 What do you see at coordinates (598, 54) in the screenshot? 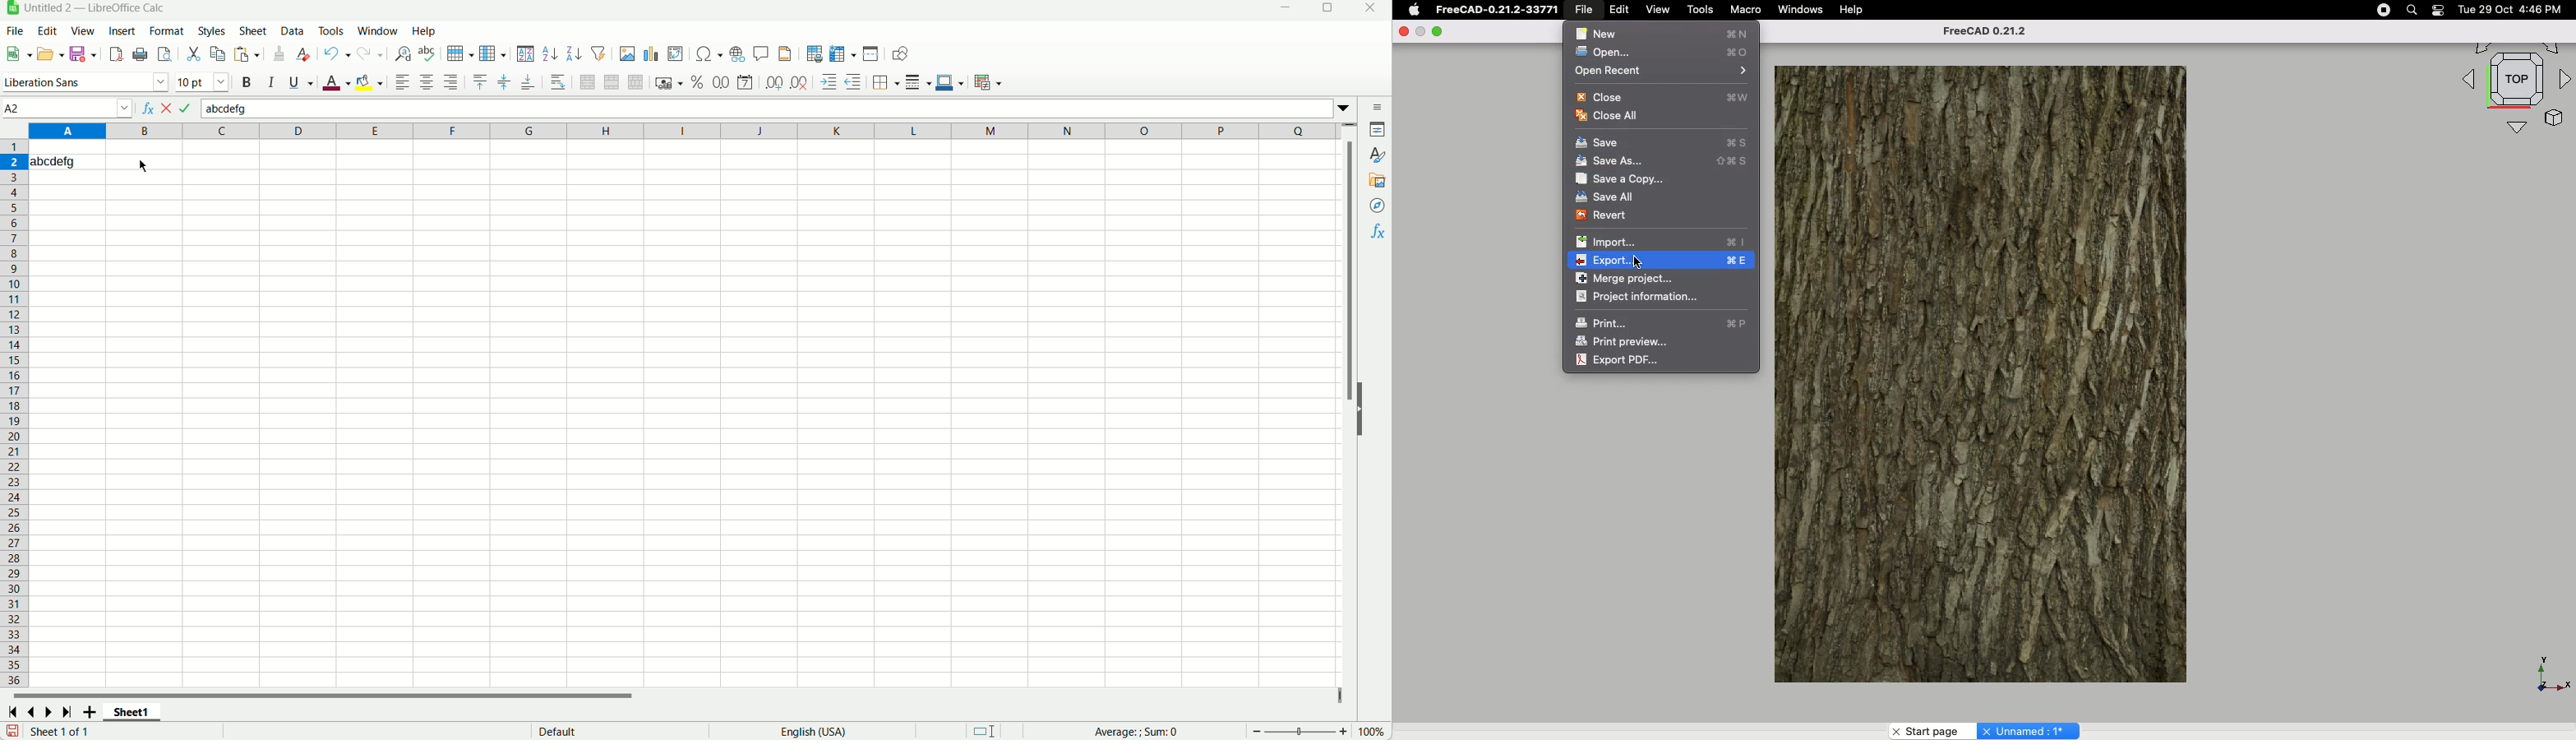
I see `auto filter` at bounding box center [598, 54].